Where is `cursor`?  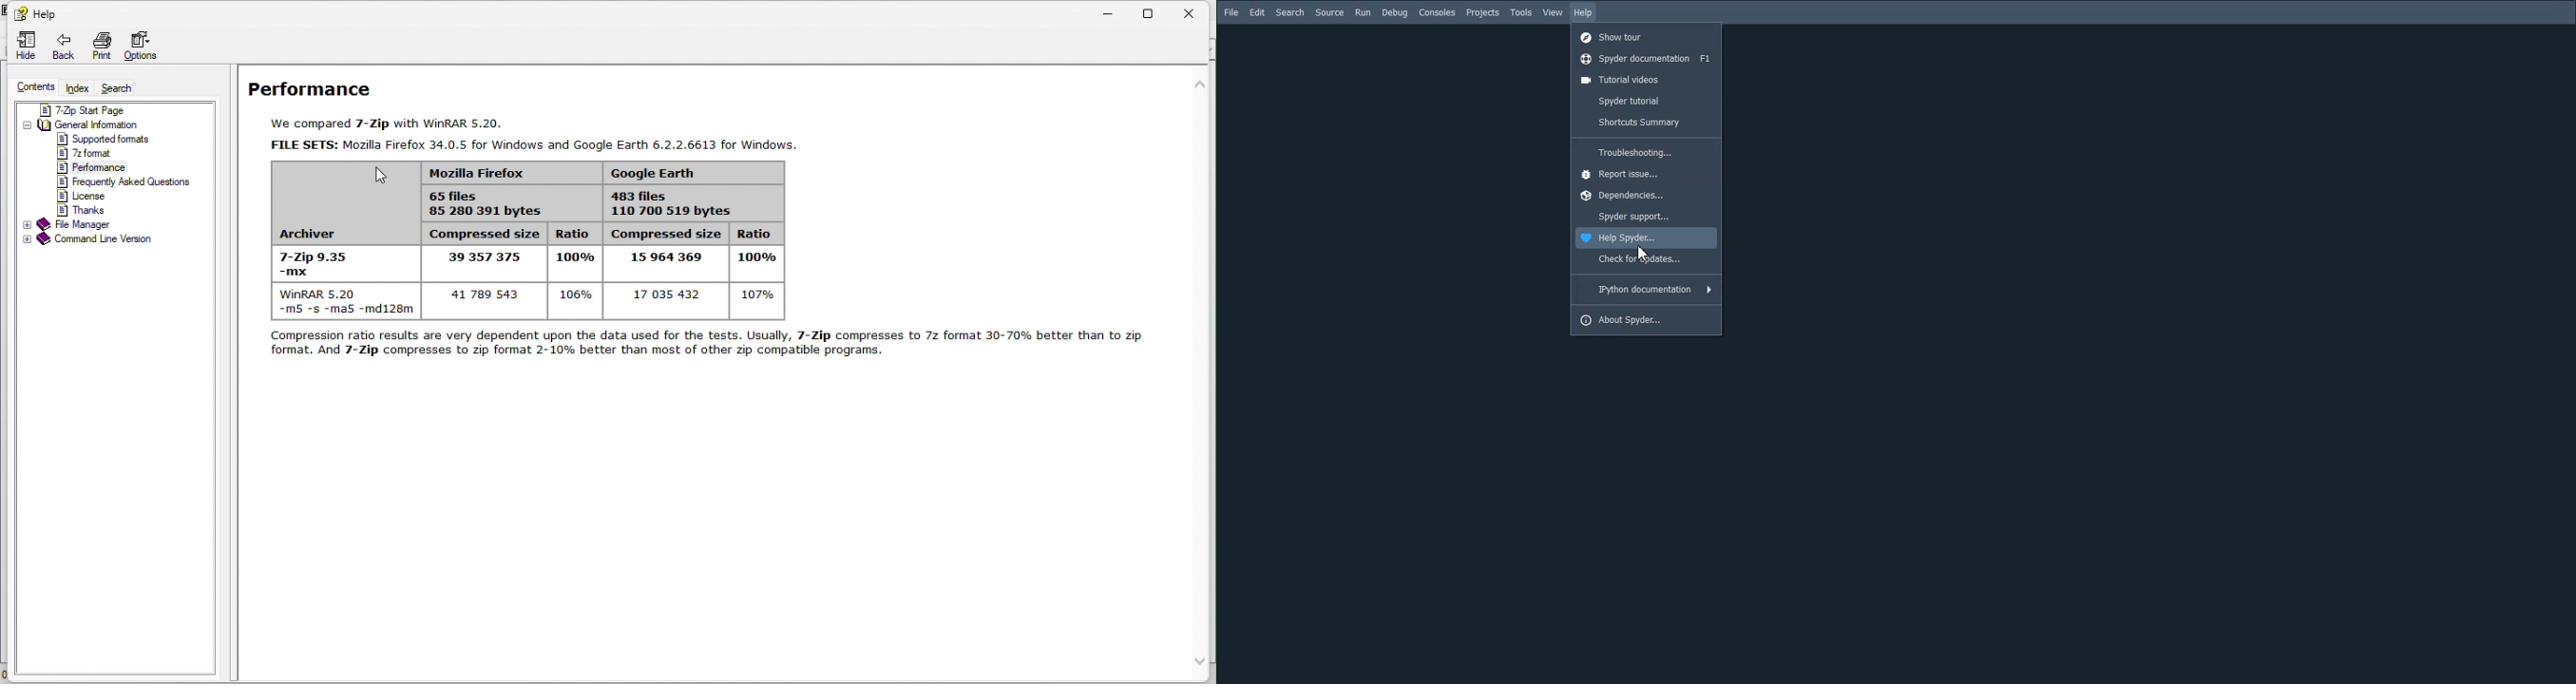 cursor is located at coordinates (1645, 255).